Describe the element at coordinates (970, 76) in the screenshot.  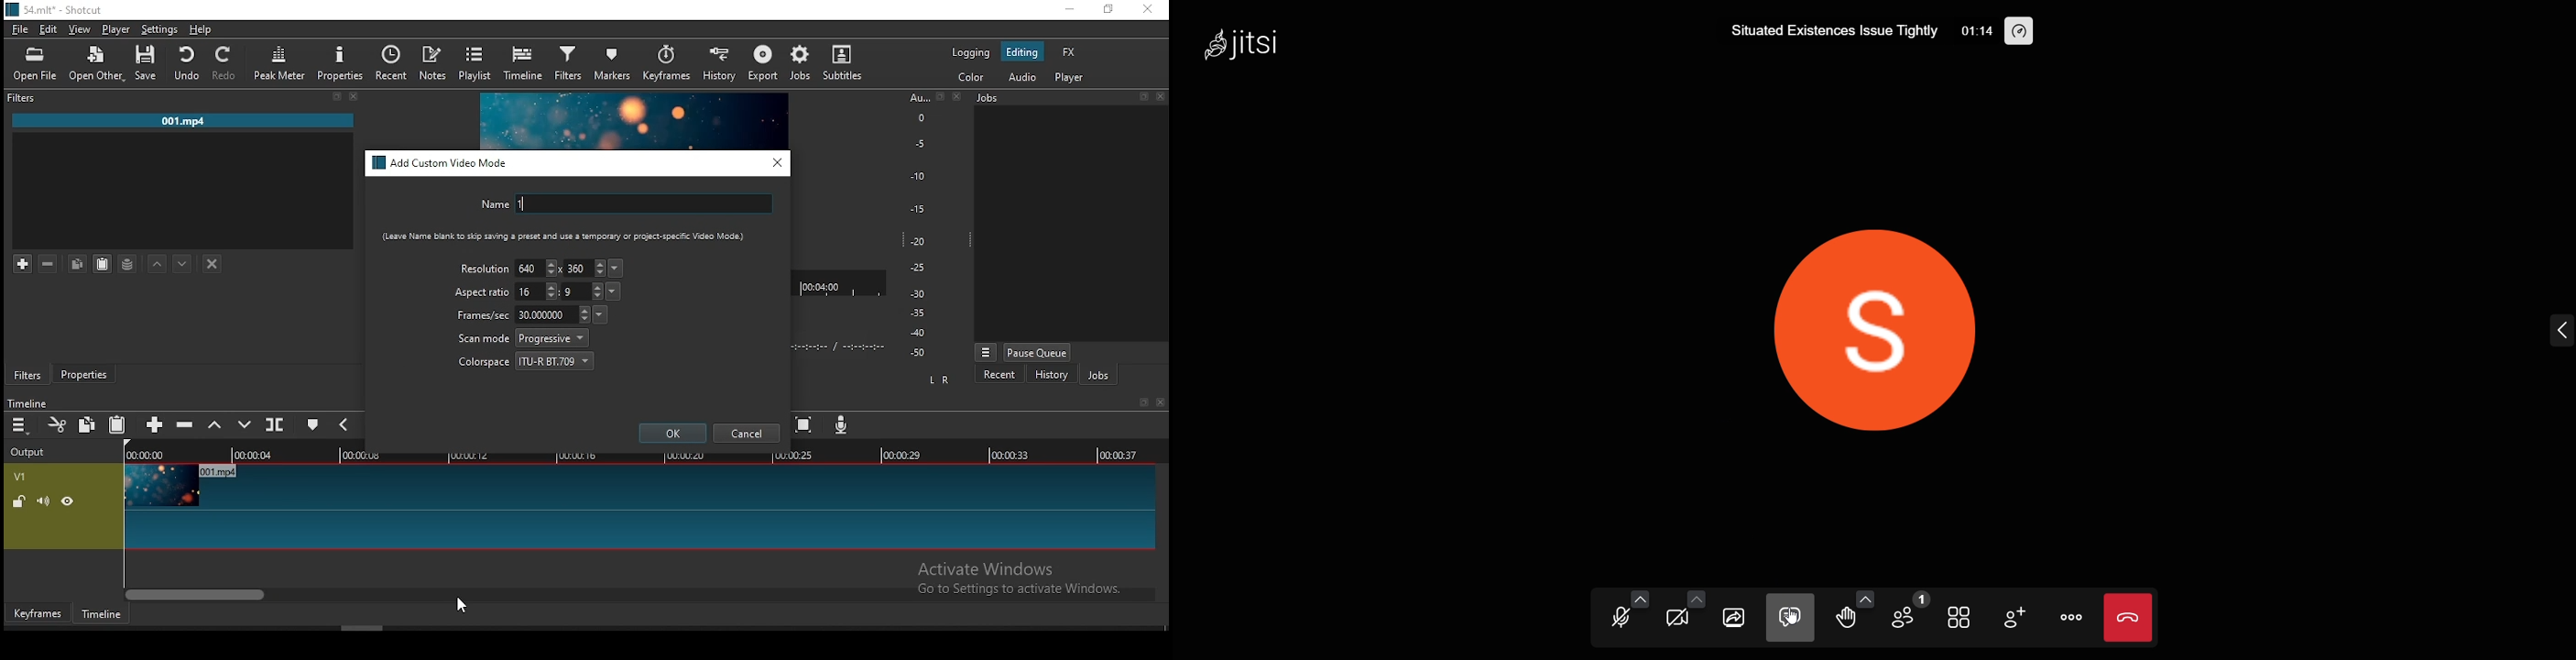
I see `color` at that location.